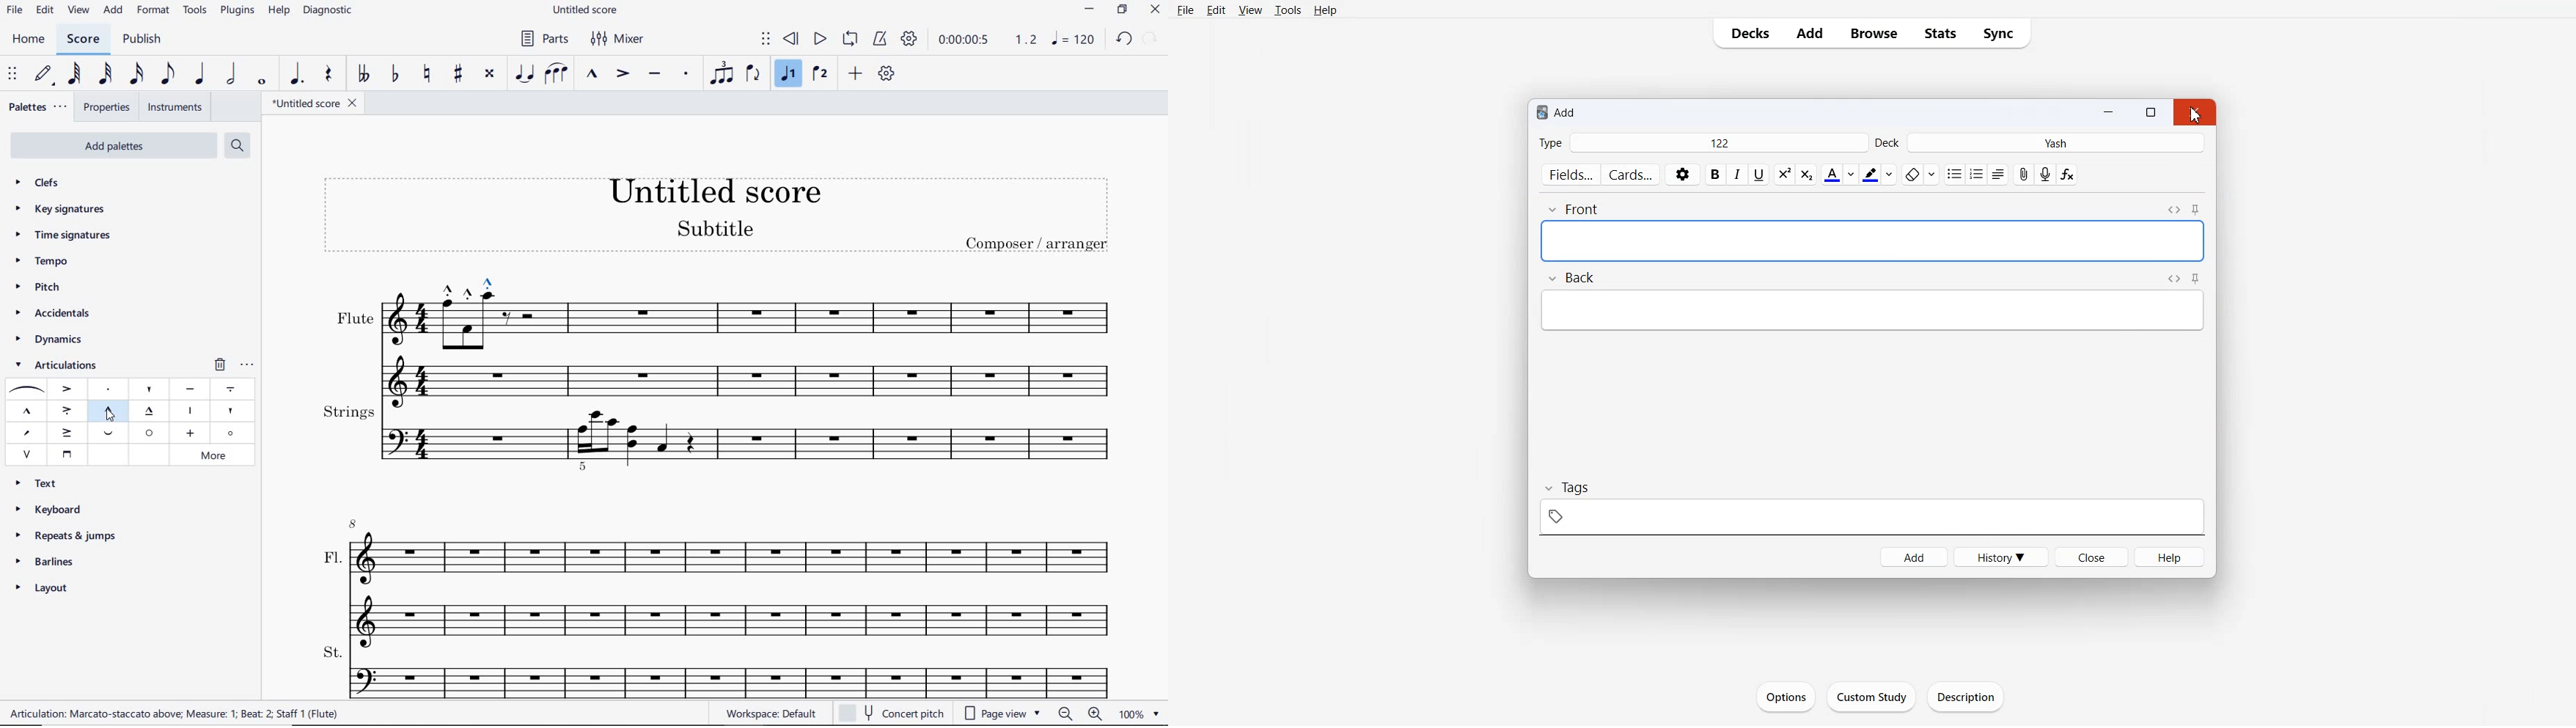  Describe the element at coordinates (104, 76) in the screenshot. I see `32ND NOTE` at that location.